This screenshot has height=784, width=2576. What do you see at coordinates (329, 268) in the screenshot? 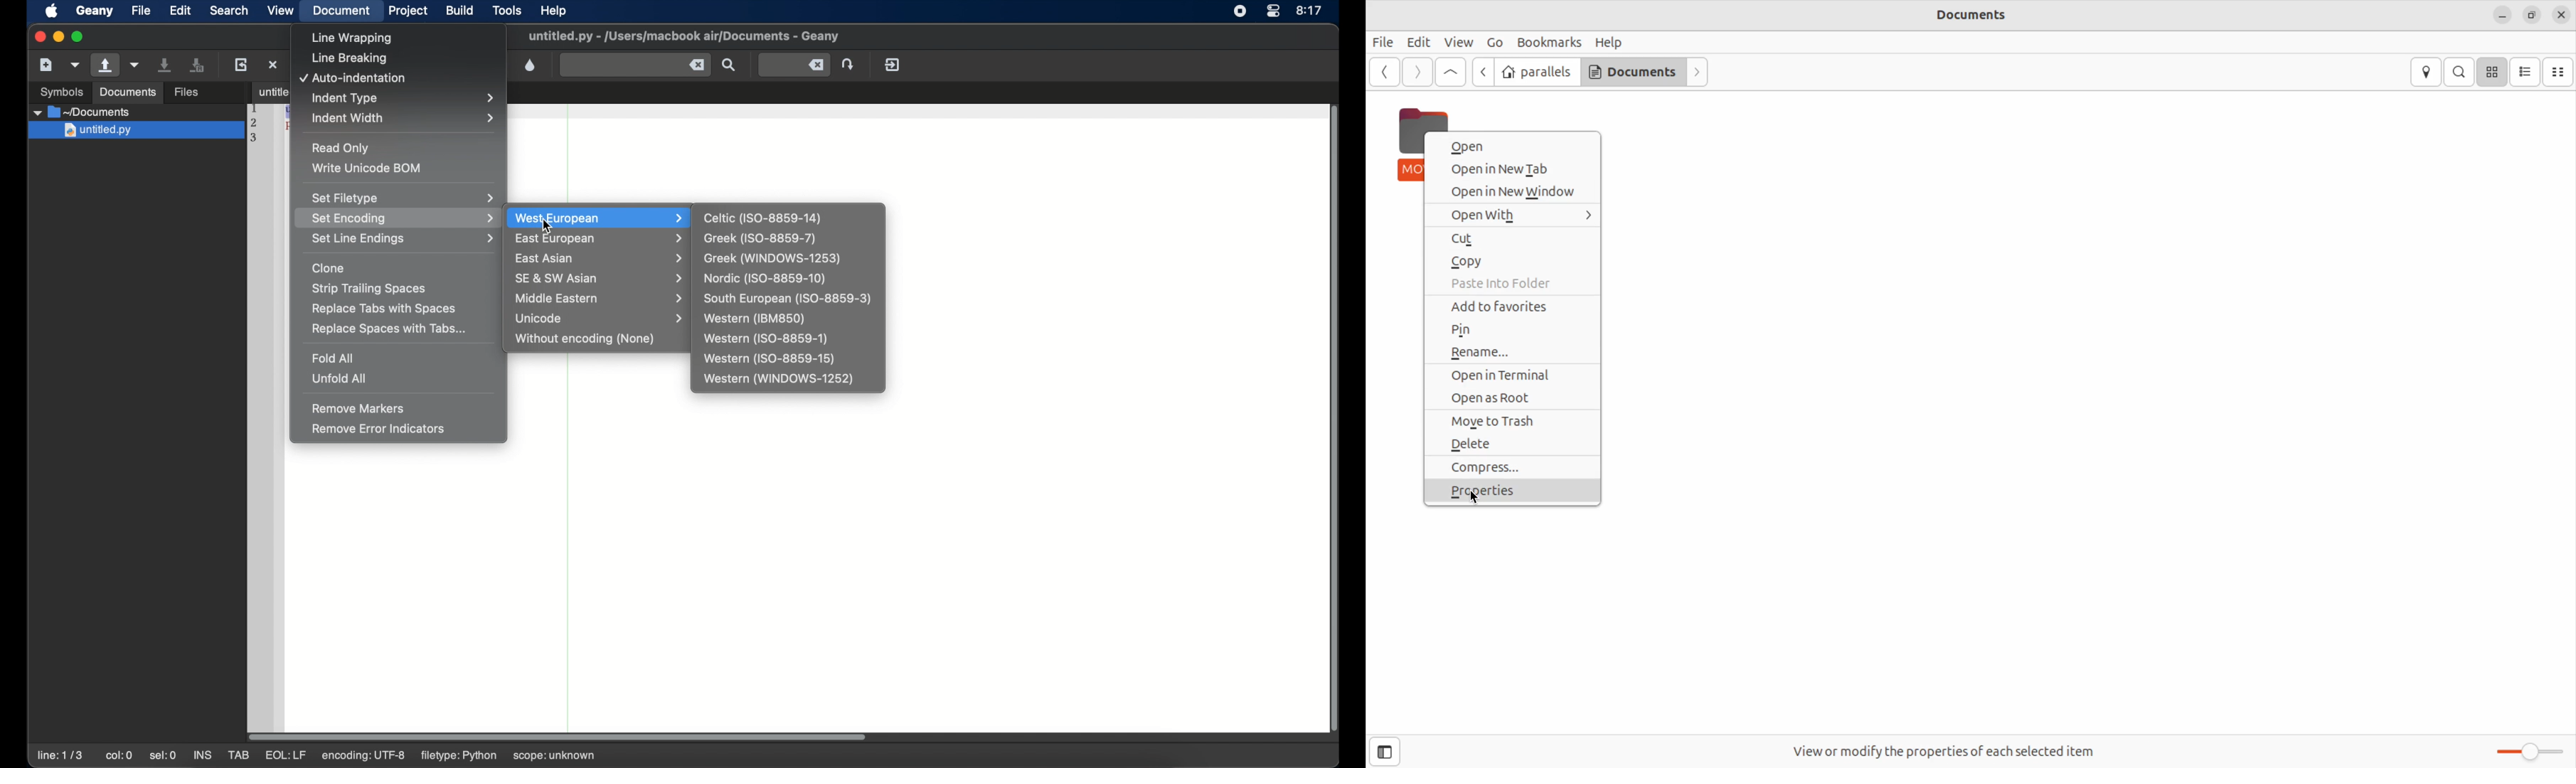
I see `clone` at bounding box center [329, 268].